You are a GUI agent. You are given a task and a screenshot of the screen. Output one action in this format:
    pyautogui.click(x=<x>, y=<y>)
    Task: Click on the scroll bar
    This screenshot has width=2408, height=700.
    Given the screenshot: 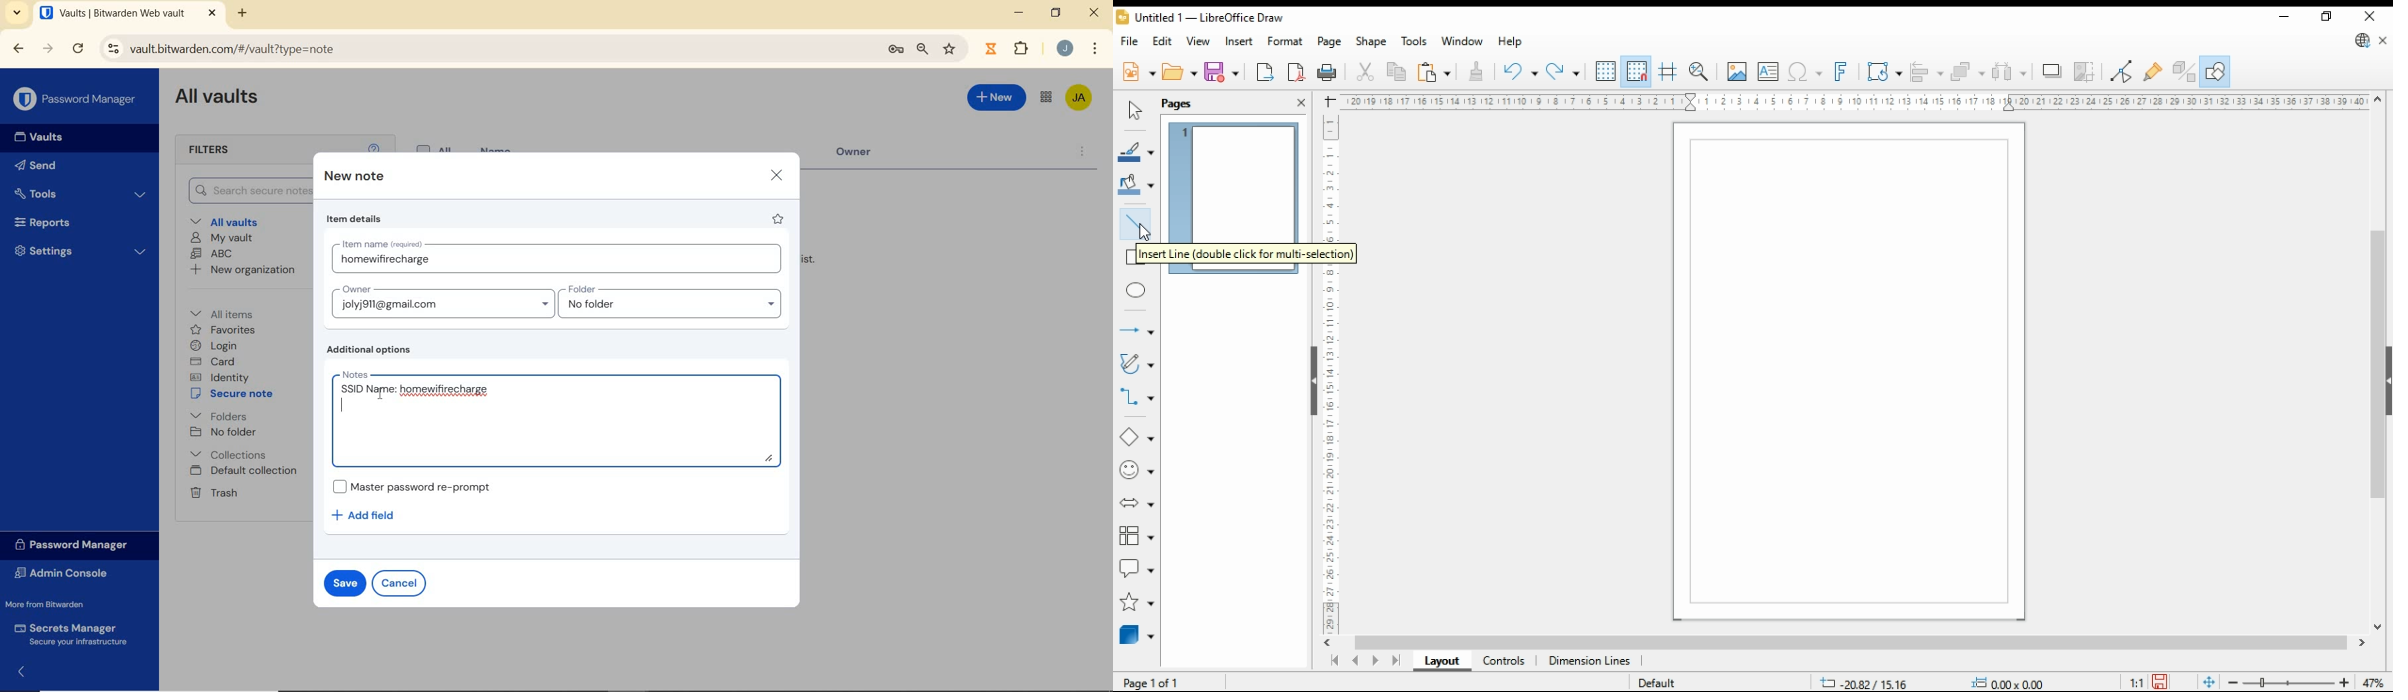 What is the action you would take?
    pyautogui.click(x=1847, y=644)
    